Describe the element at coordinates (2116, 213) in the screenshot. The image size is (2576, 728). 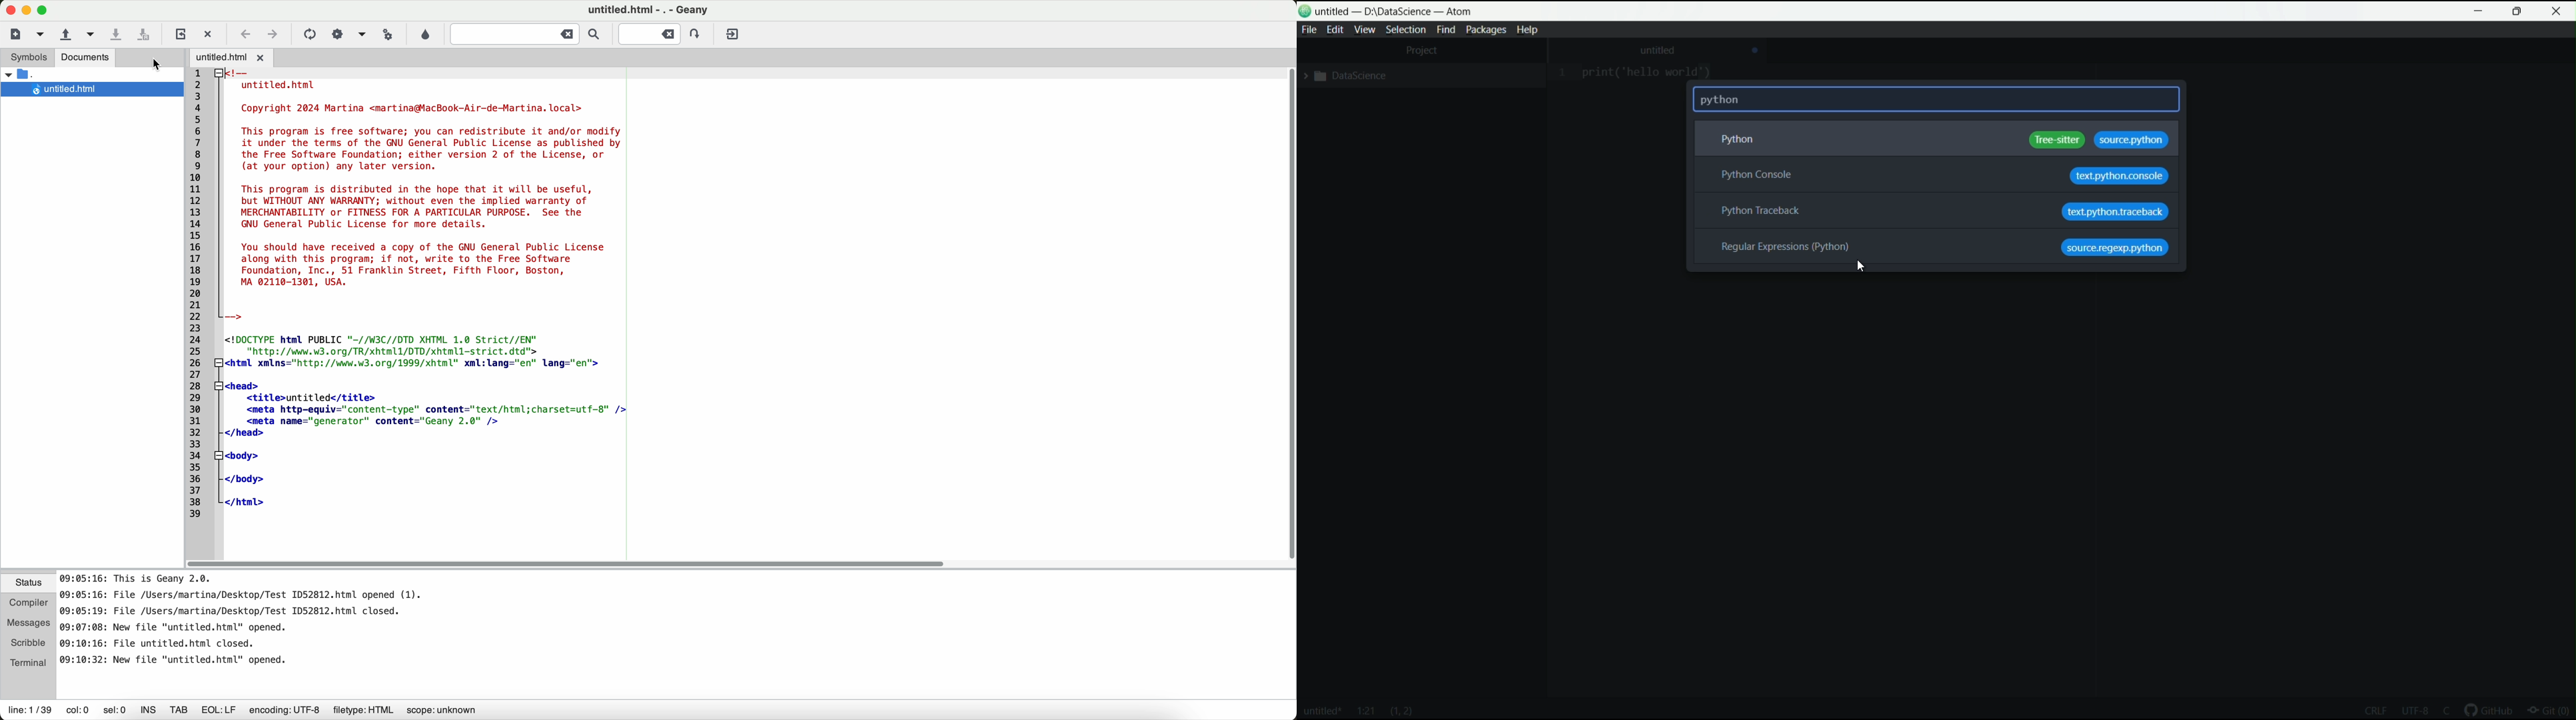
I see `text.python.traceback` at that location.